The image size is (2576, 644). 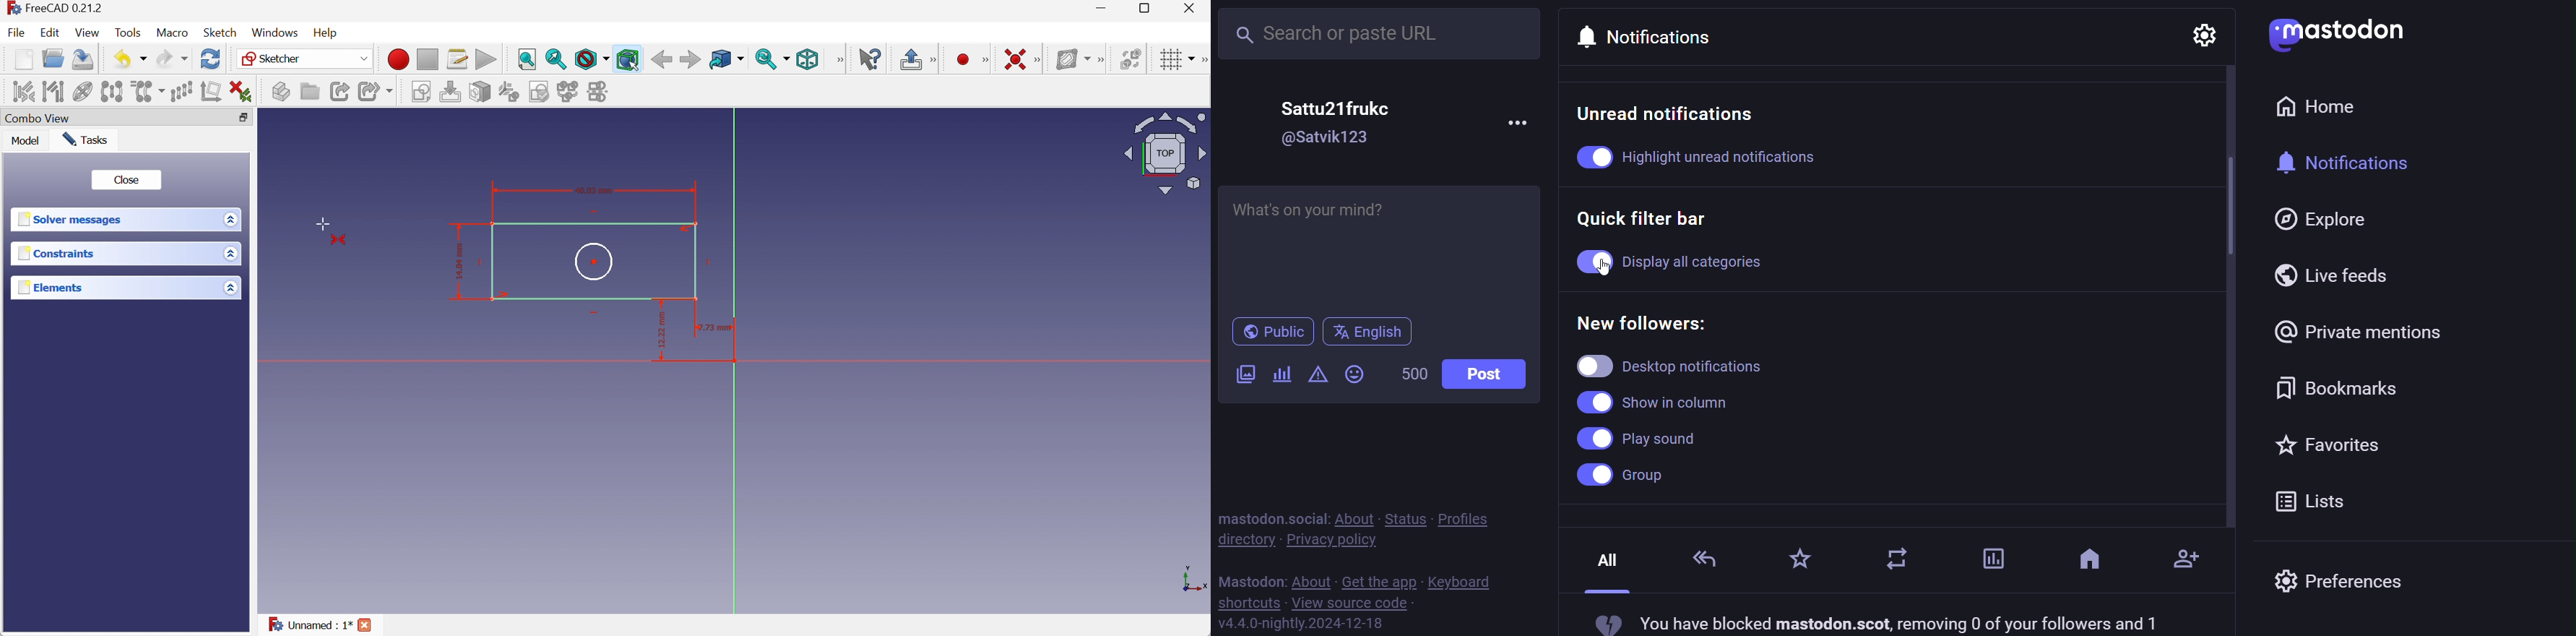 What do you see at coordinates (1718, 157) in the screenshot?
I see `highlight unread notification` at bounding box center [1718, 157].